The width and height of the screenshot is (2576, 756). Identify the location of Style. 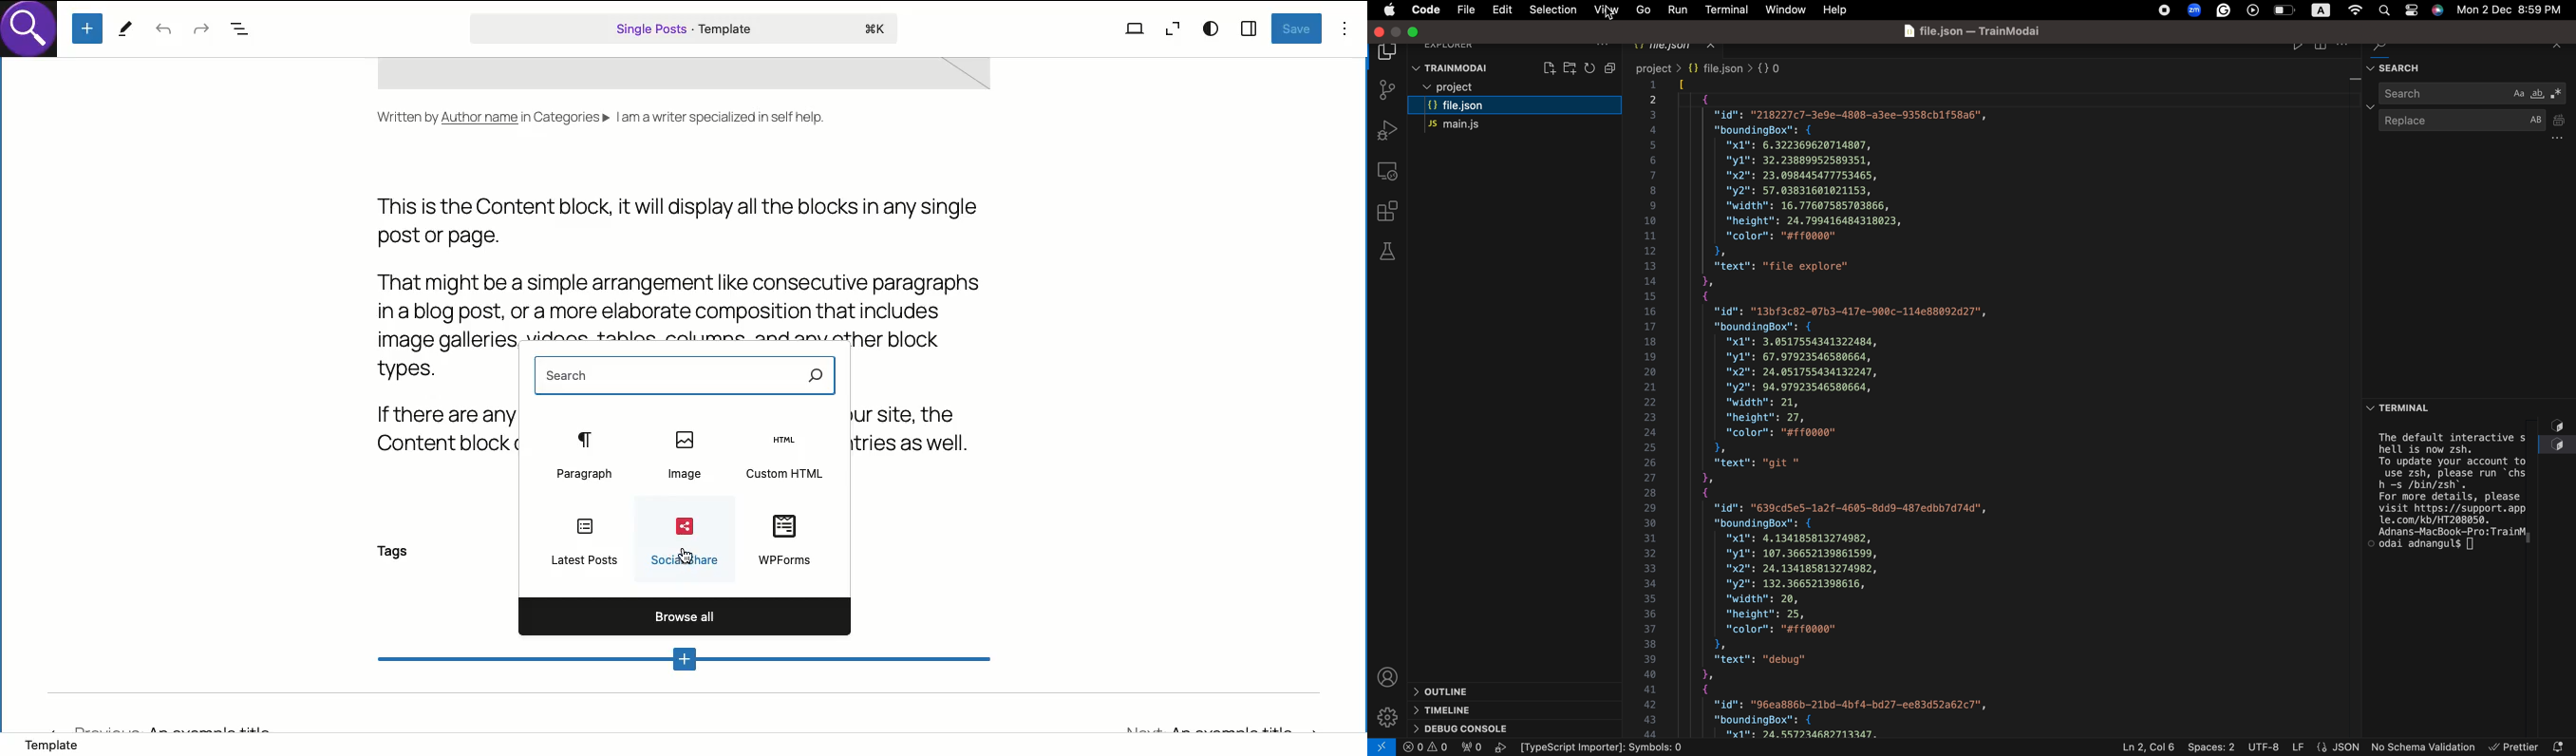
(1213, 28).